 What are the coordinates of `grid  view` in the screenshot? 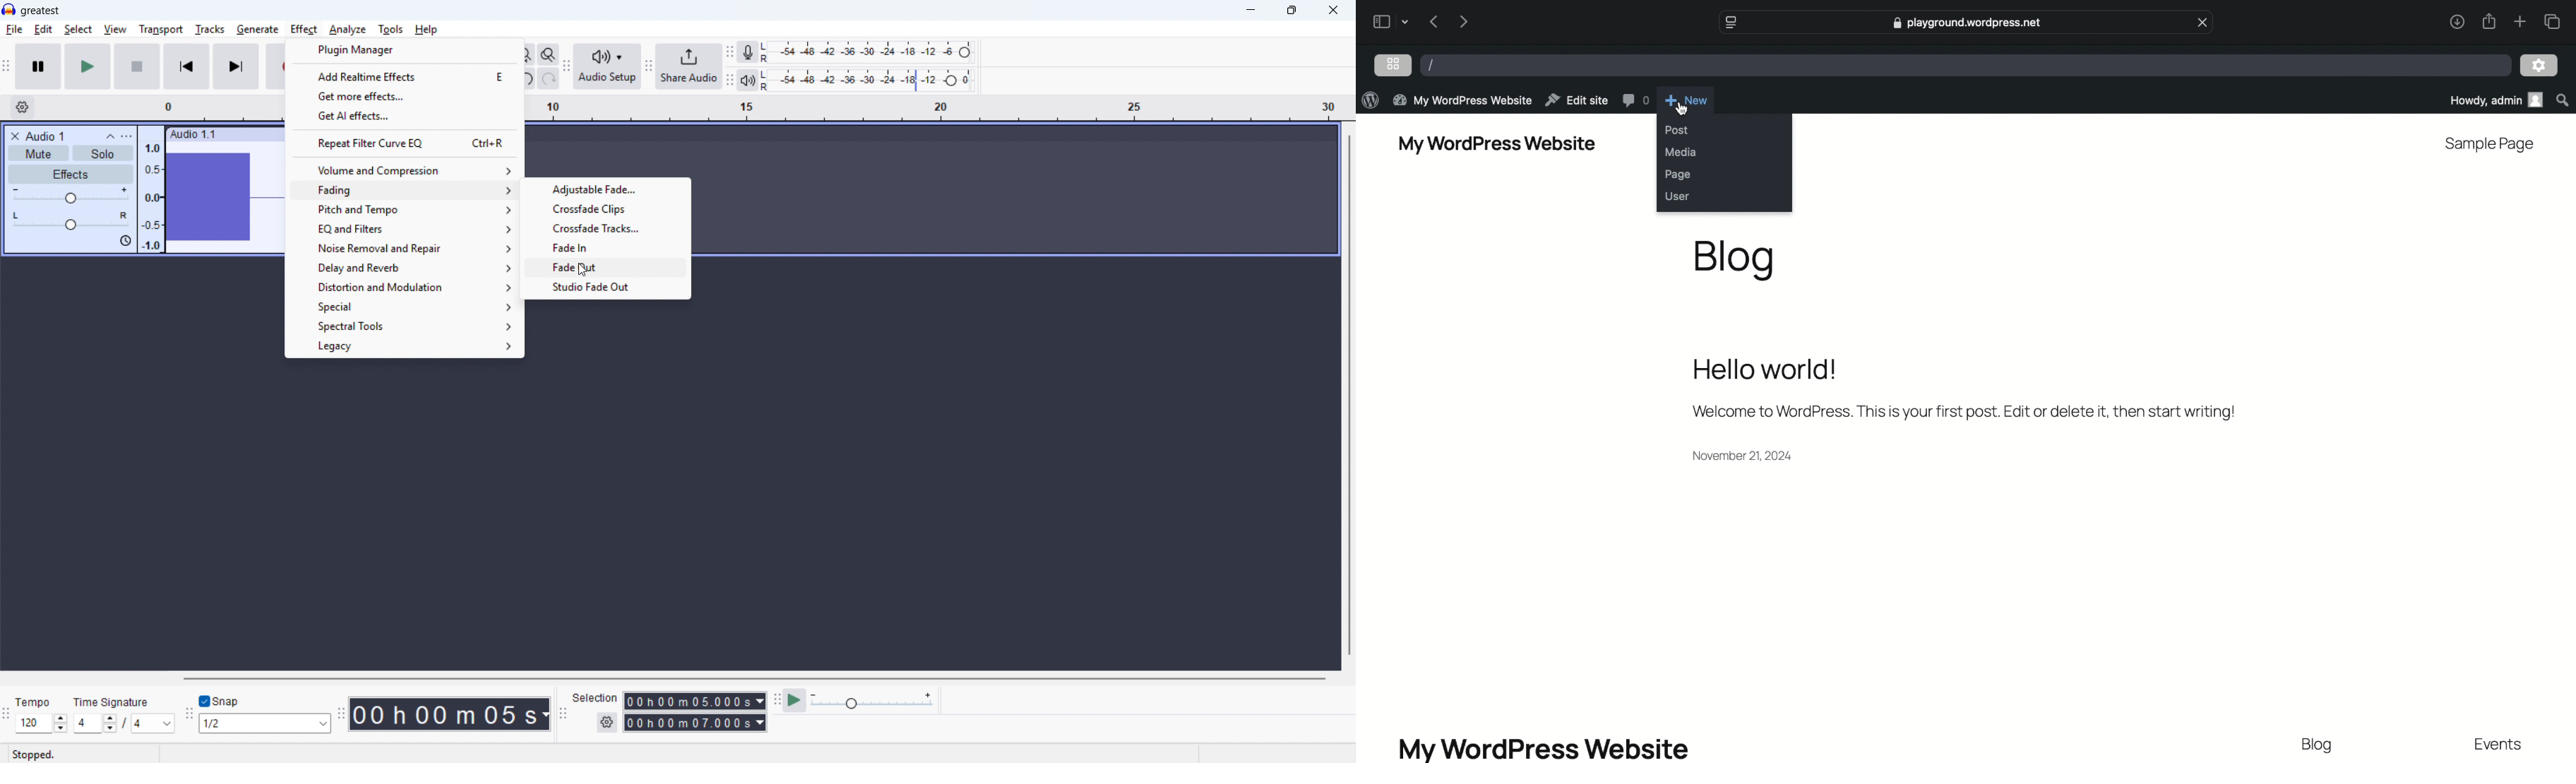 It's located at (1394, 64).